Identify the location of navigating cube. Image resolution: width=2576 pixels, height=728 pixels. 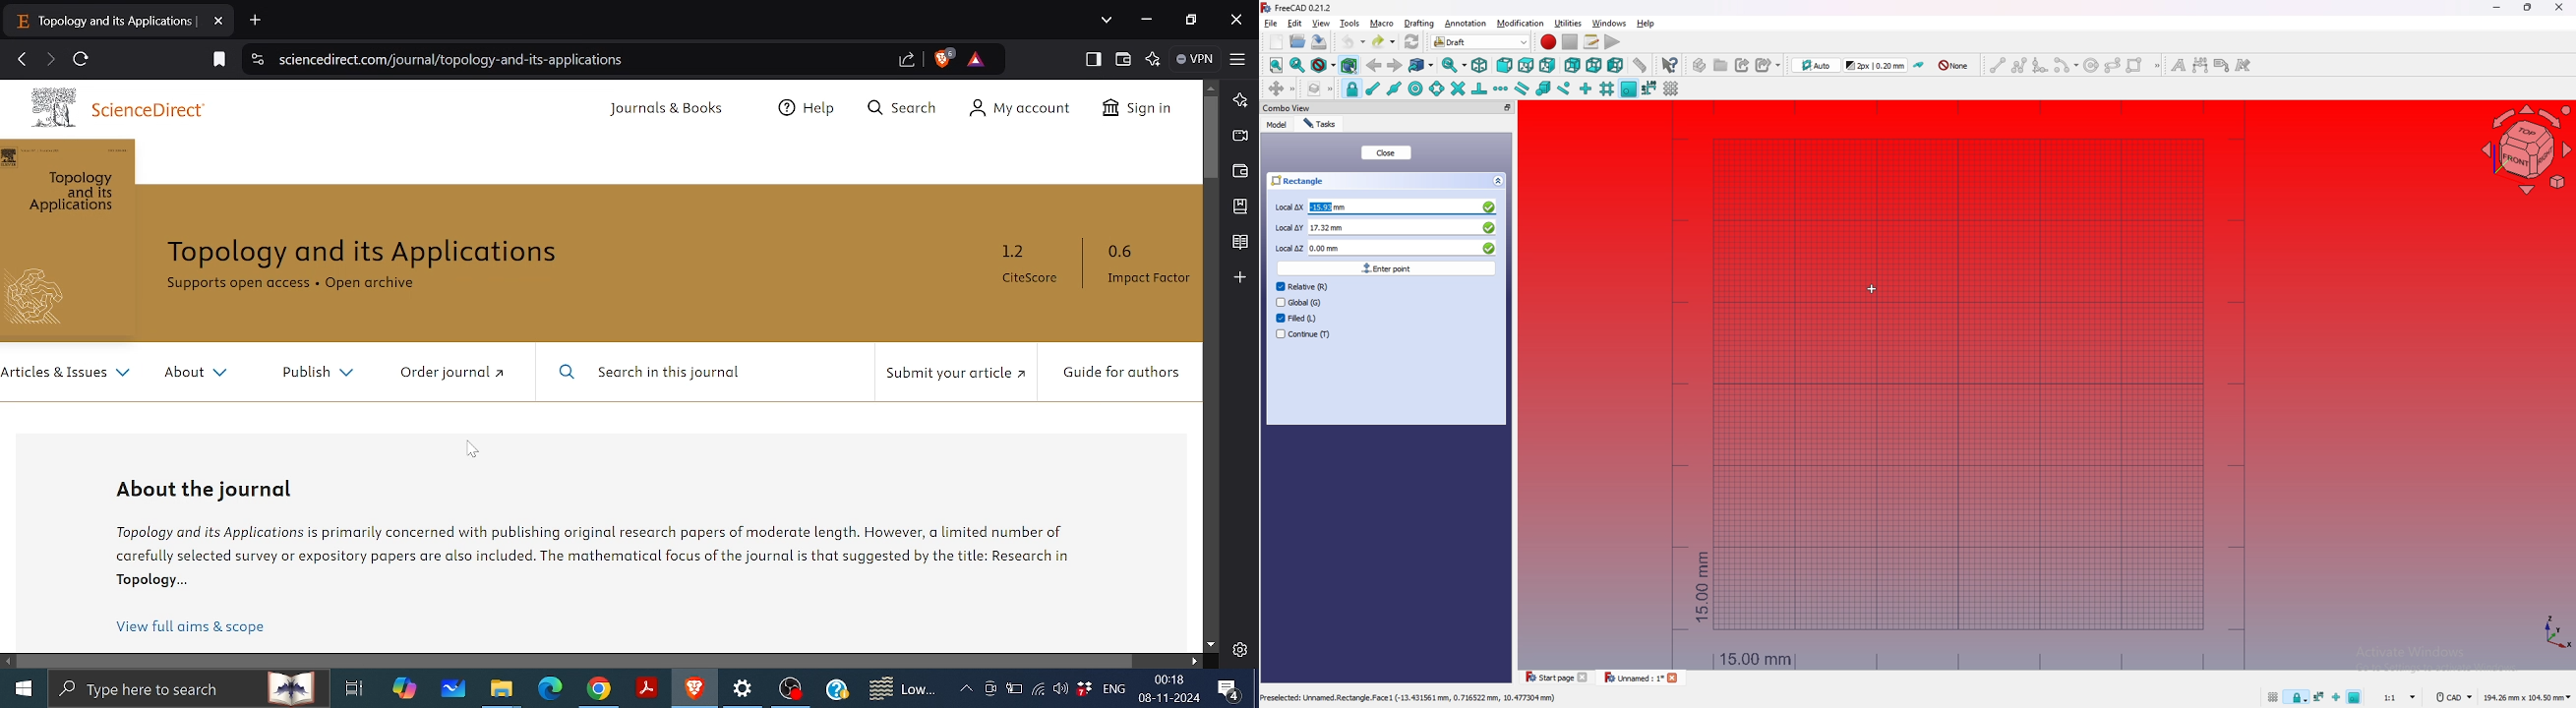
(2522, 150).